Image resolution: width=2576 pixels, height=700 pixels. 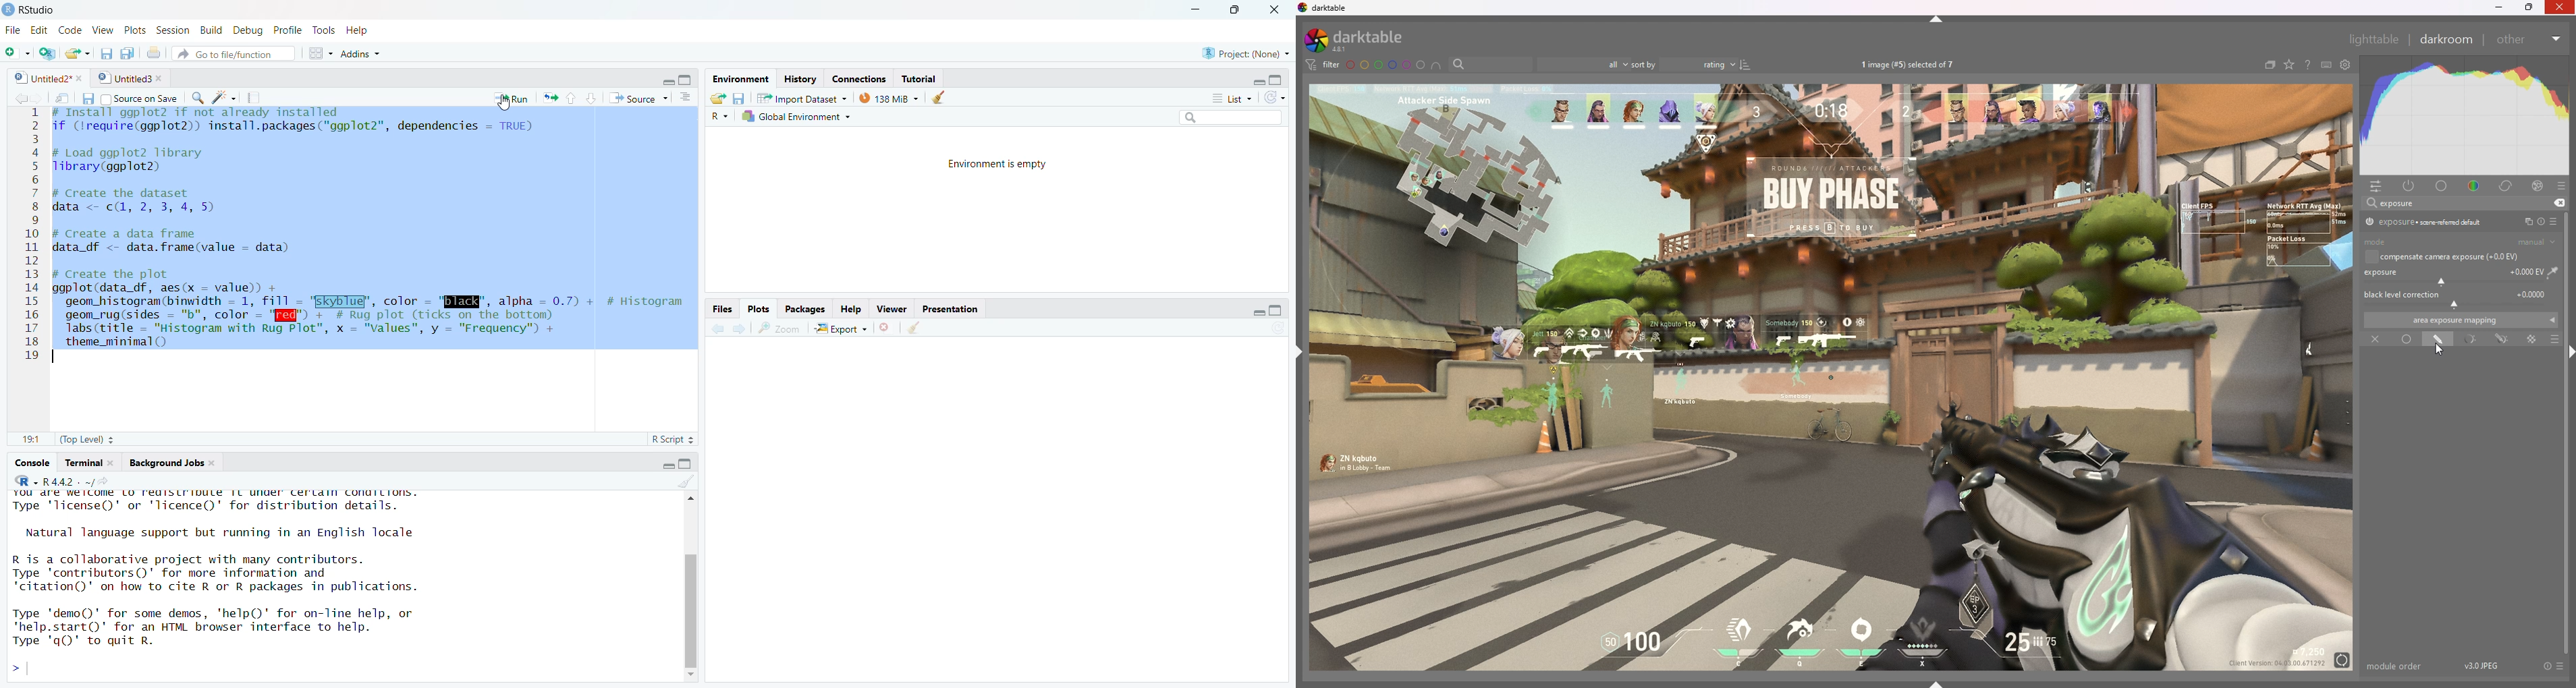 What do you see at coordinates (716, 98) in the screenshot?
I see `Open` at bounding box center [716, 98].